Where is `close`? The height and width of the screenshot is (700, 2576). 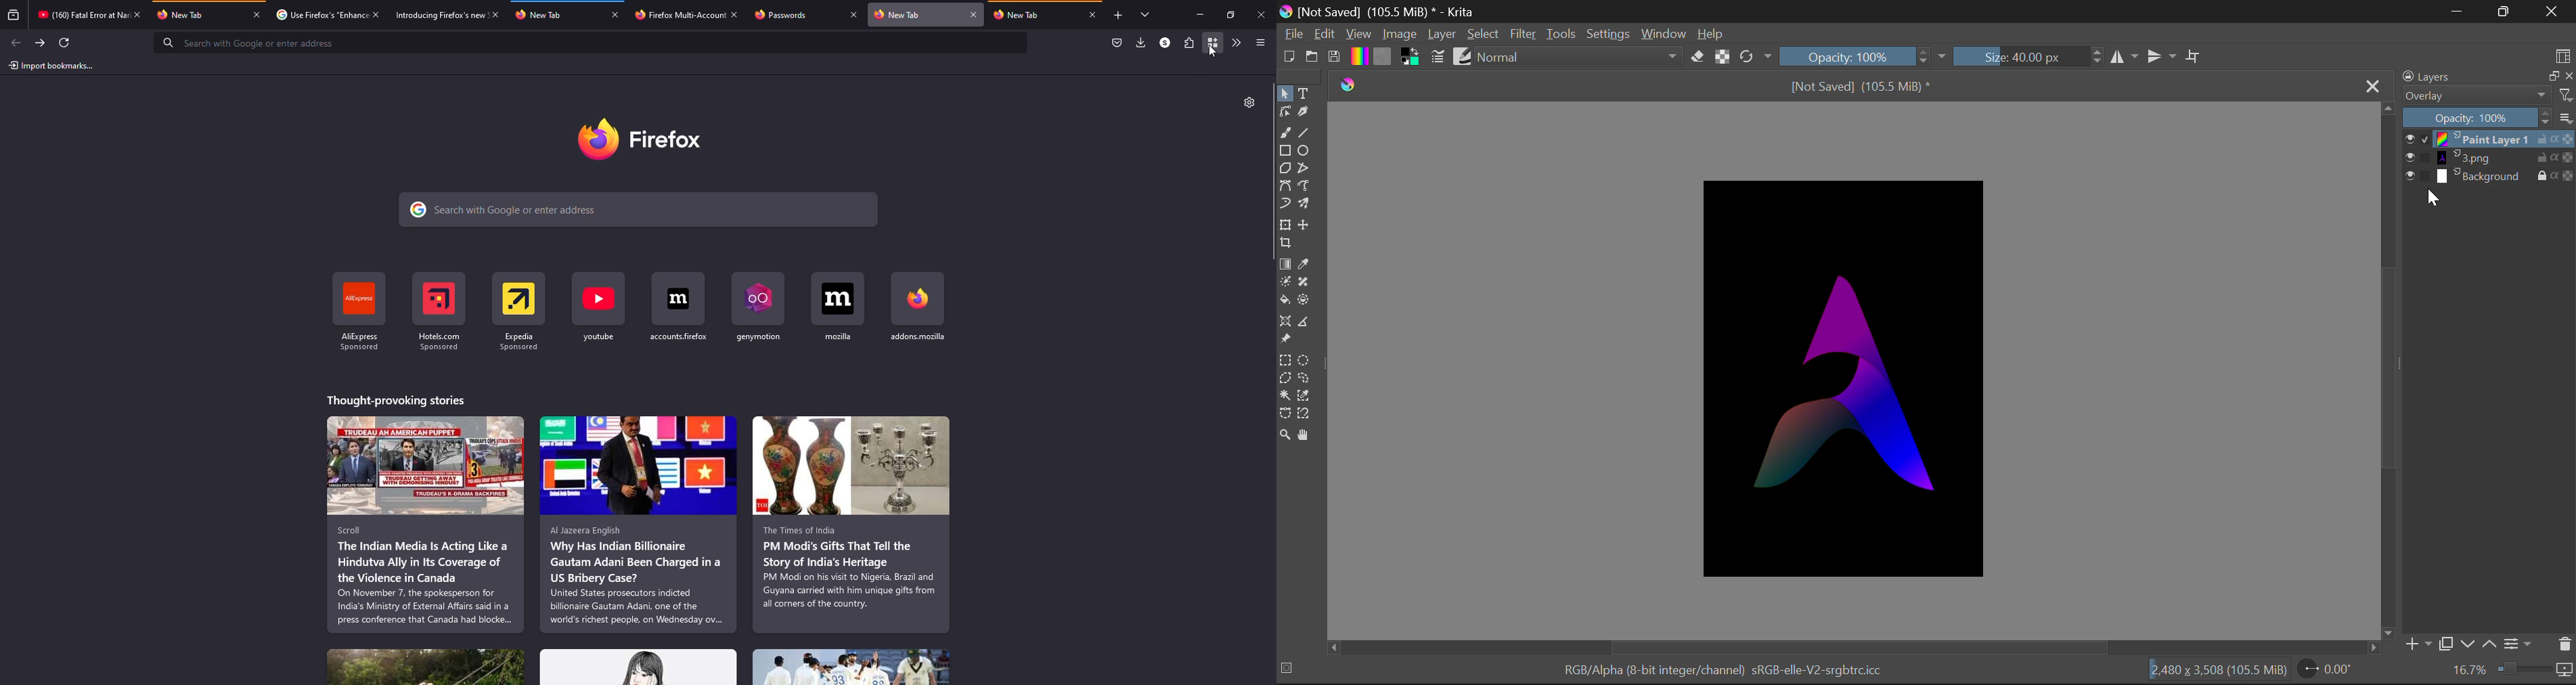 close is located at coordinates (138, 14).